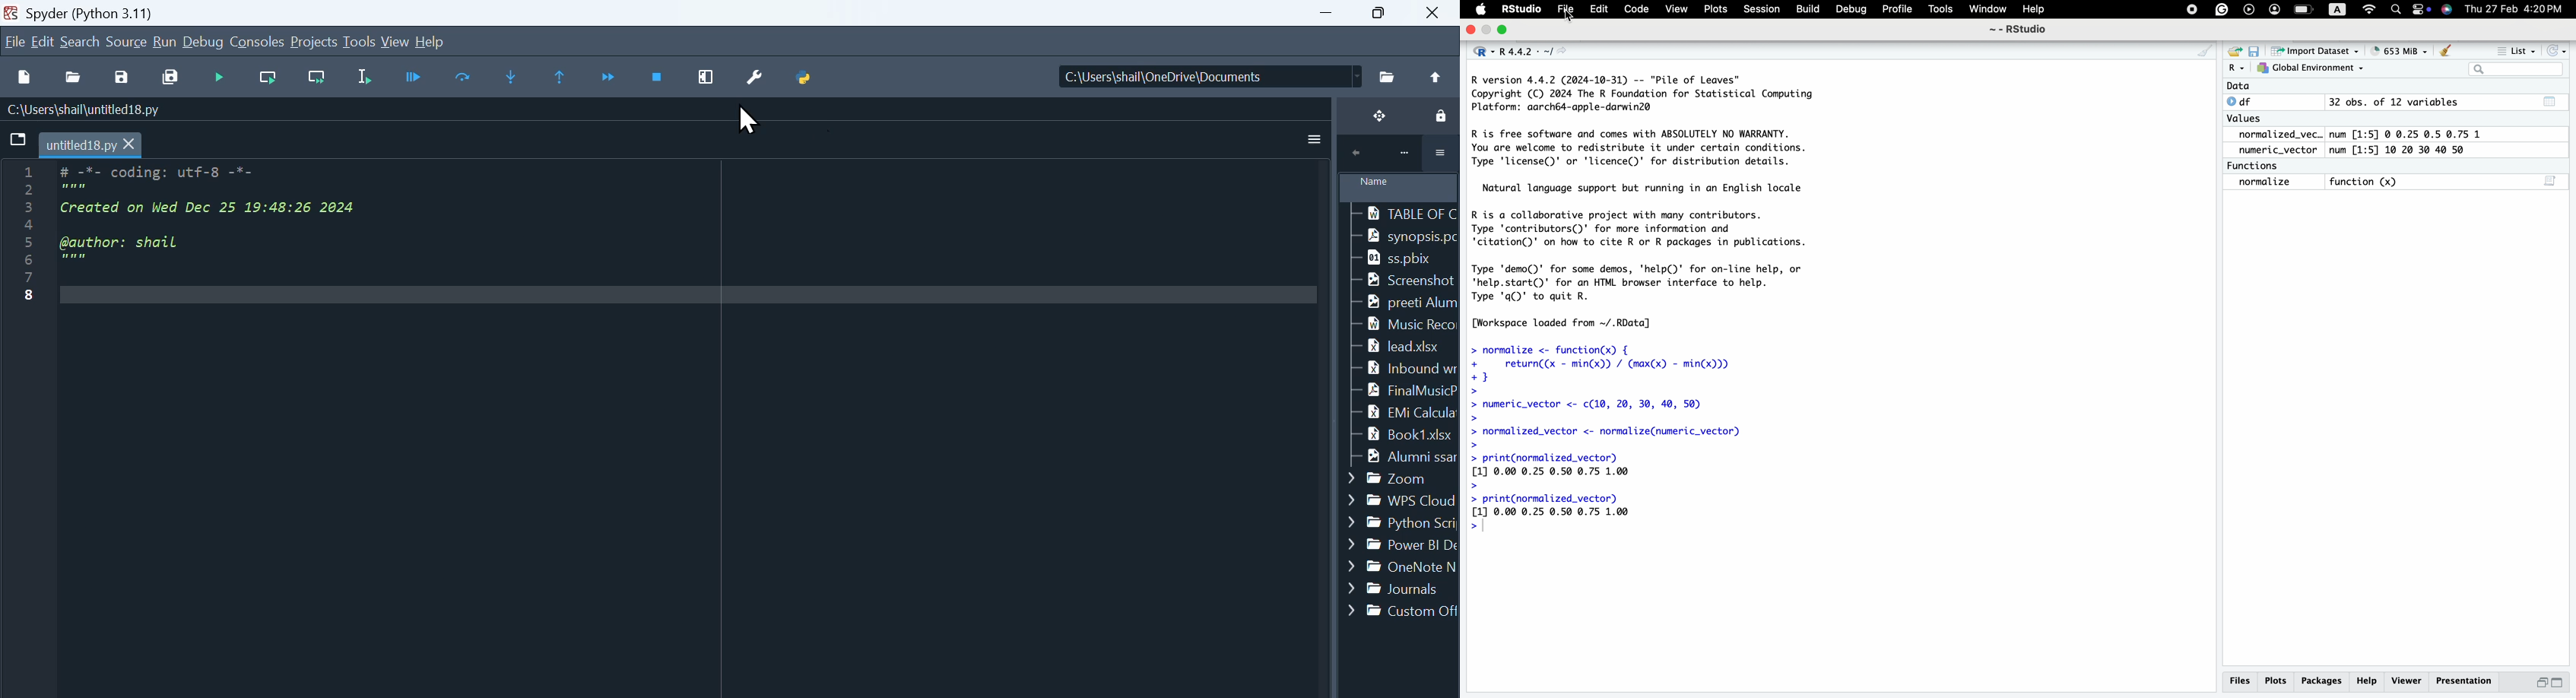  Describe the element at coordinates (2233, 50) in the screenshot. I see `Open` at that location.